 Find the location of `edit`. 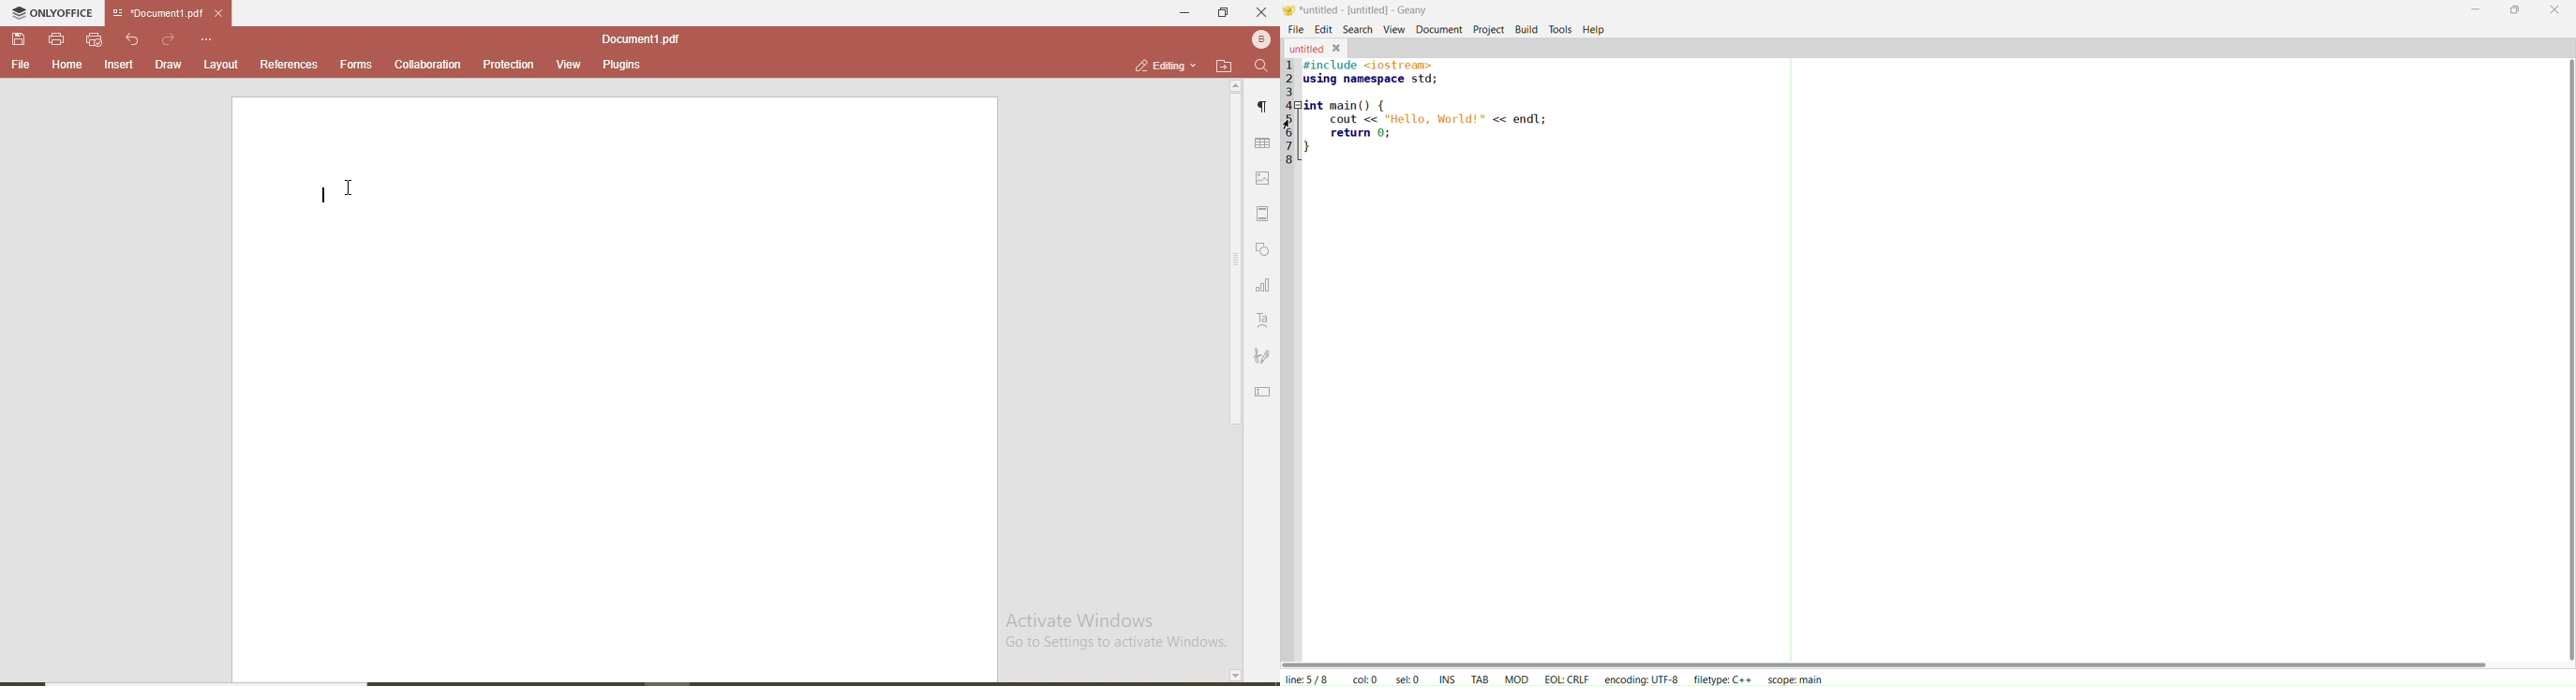

edit is located at coordinates (1325, 28).